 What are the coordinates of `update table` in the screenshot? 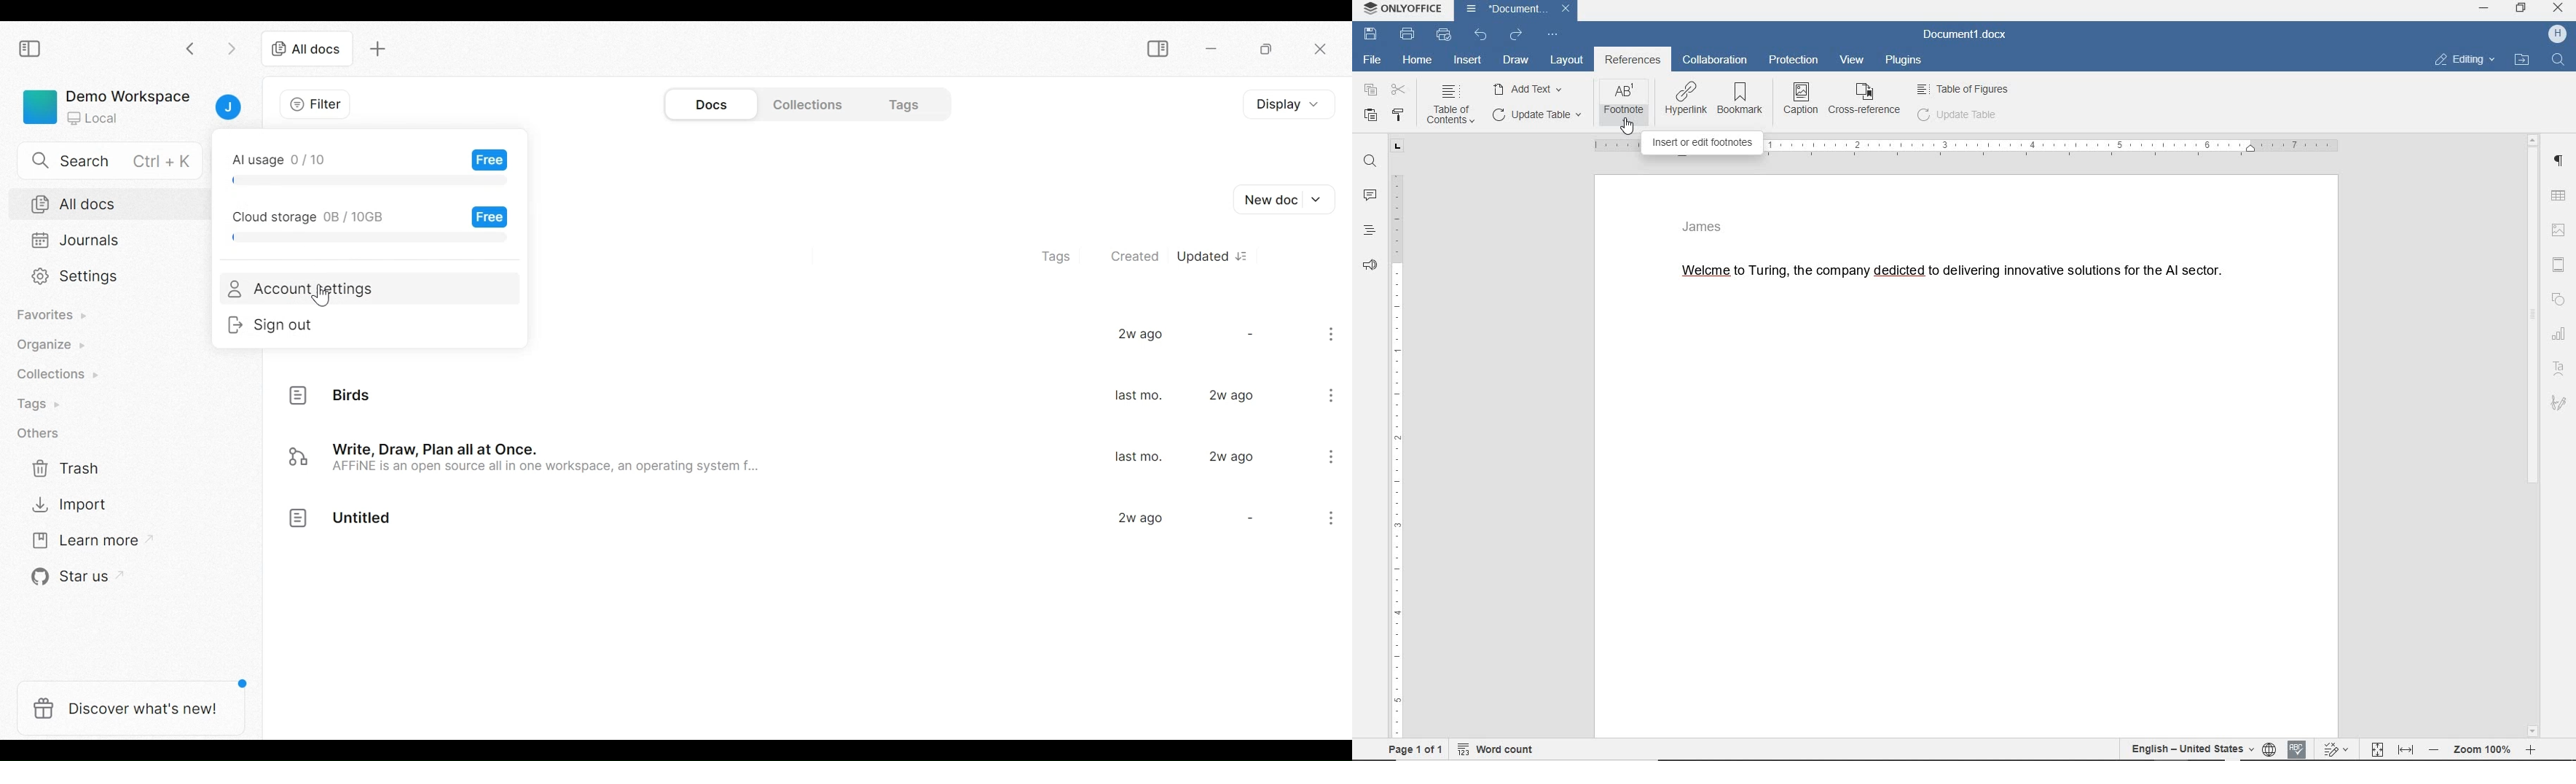 It's located at (1535, 115).